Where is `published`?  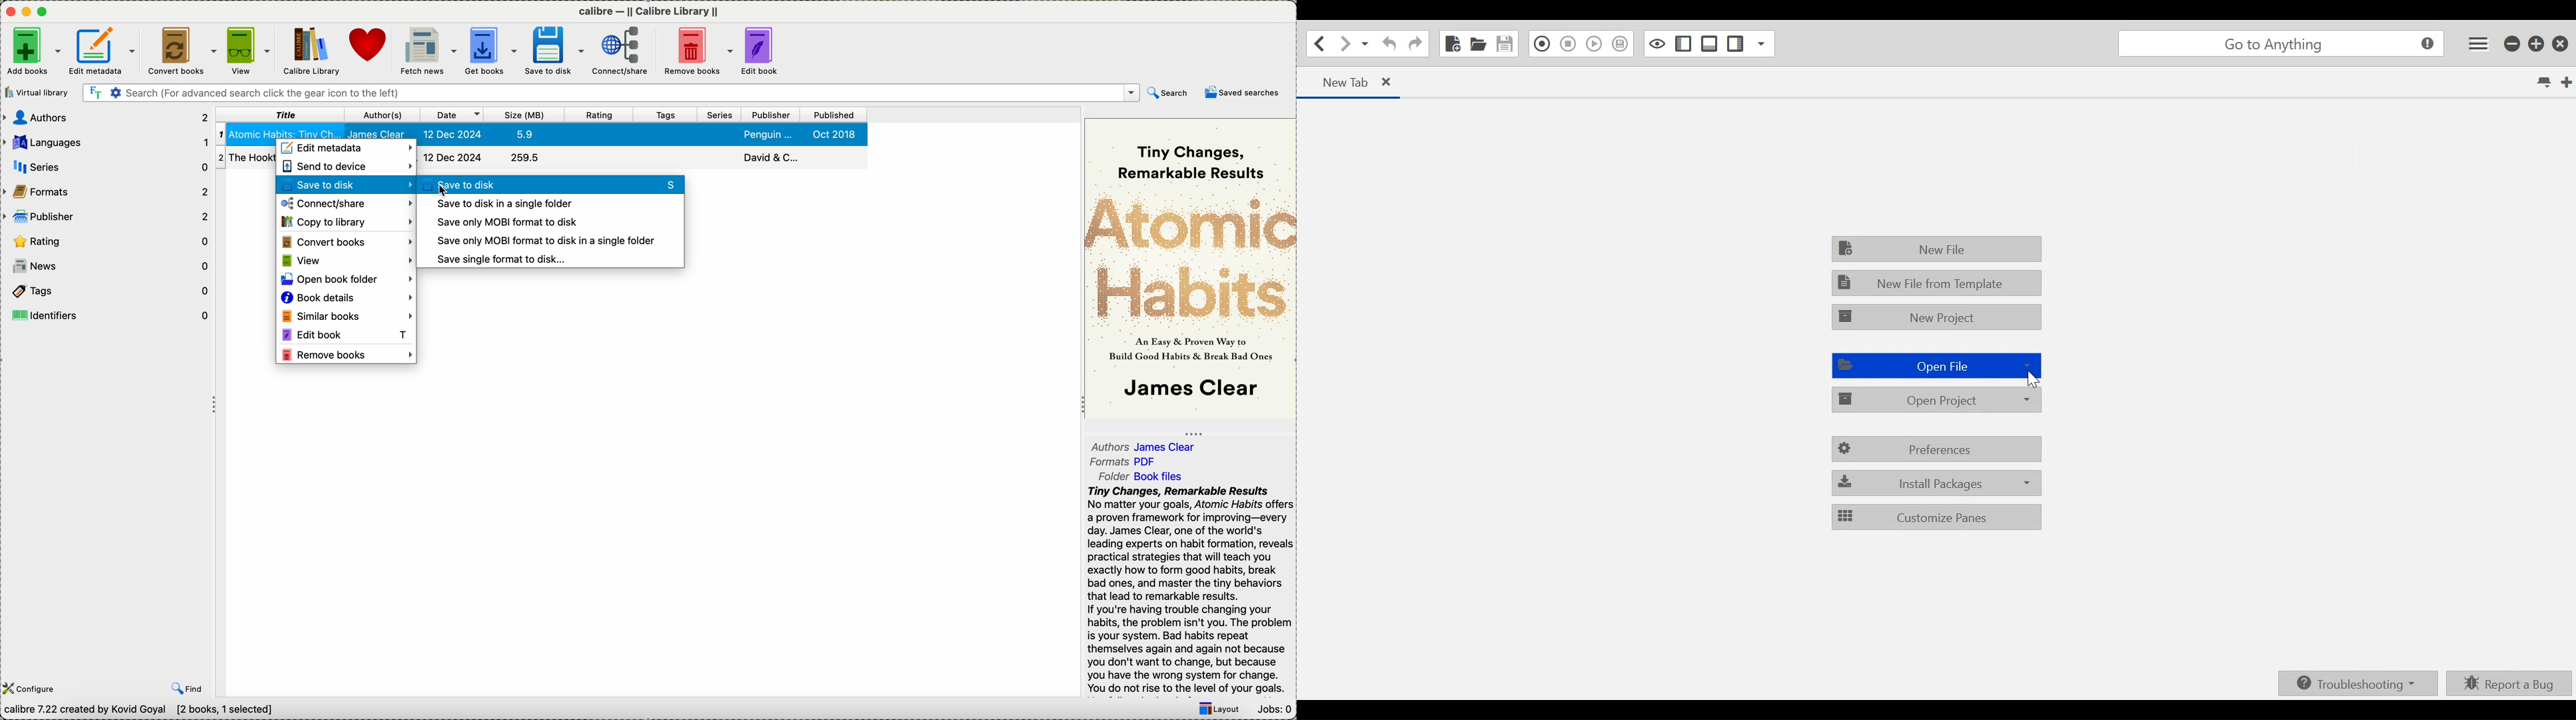 published is located at coordinates (834, 115).